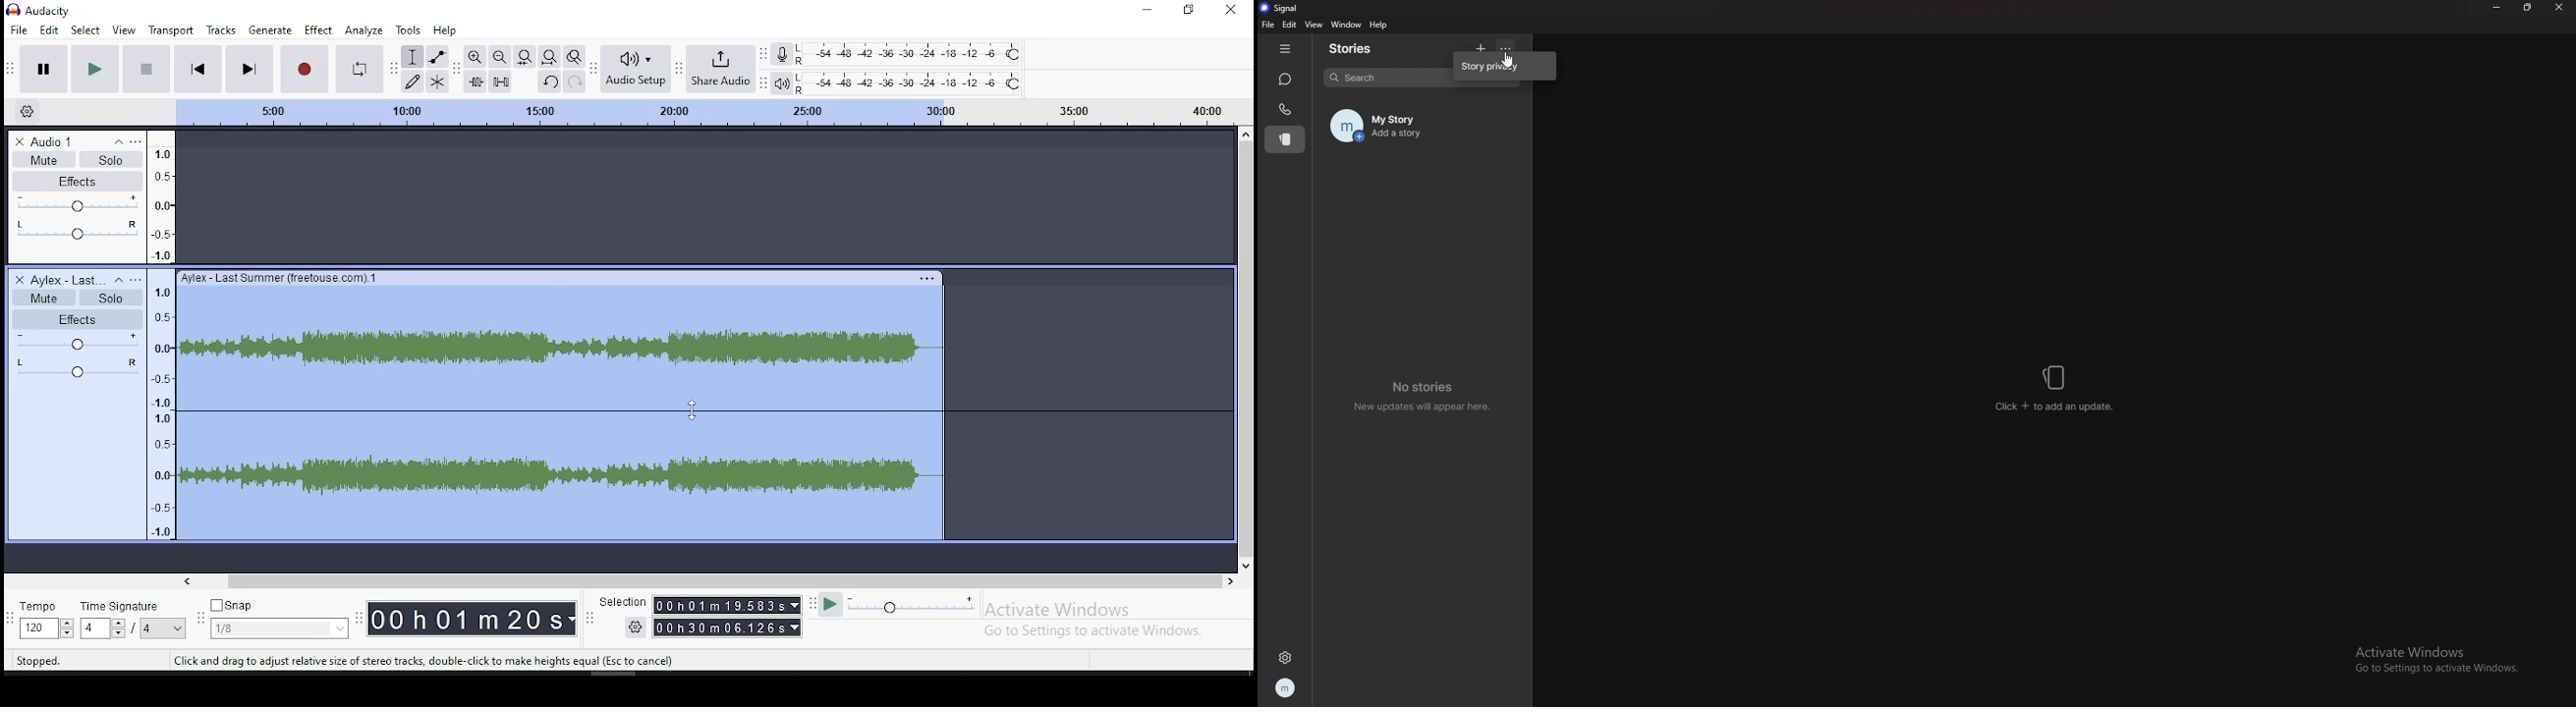 This screenshot has height=728, width=2576. I want to click on stopped, so click(39, 659).